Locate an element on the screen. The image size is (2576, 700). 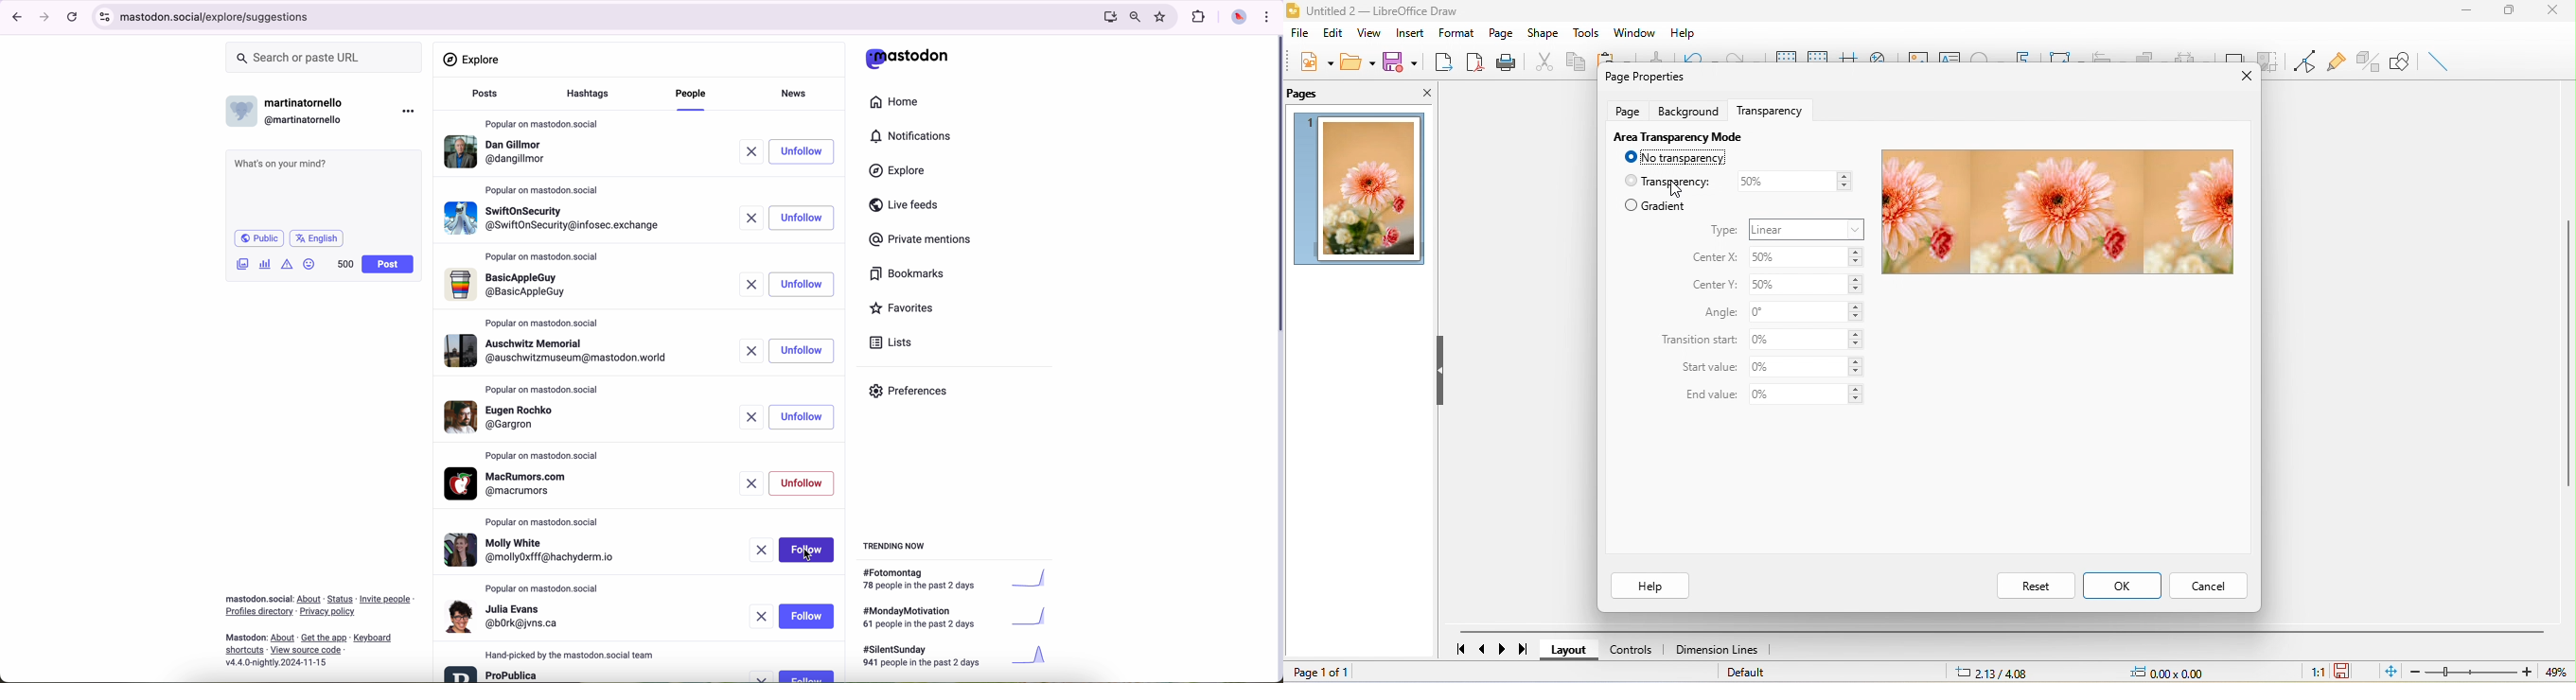
hide is located at coordinates (1443, 373).